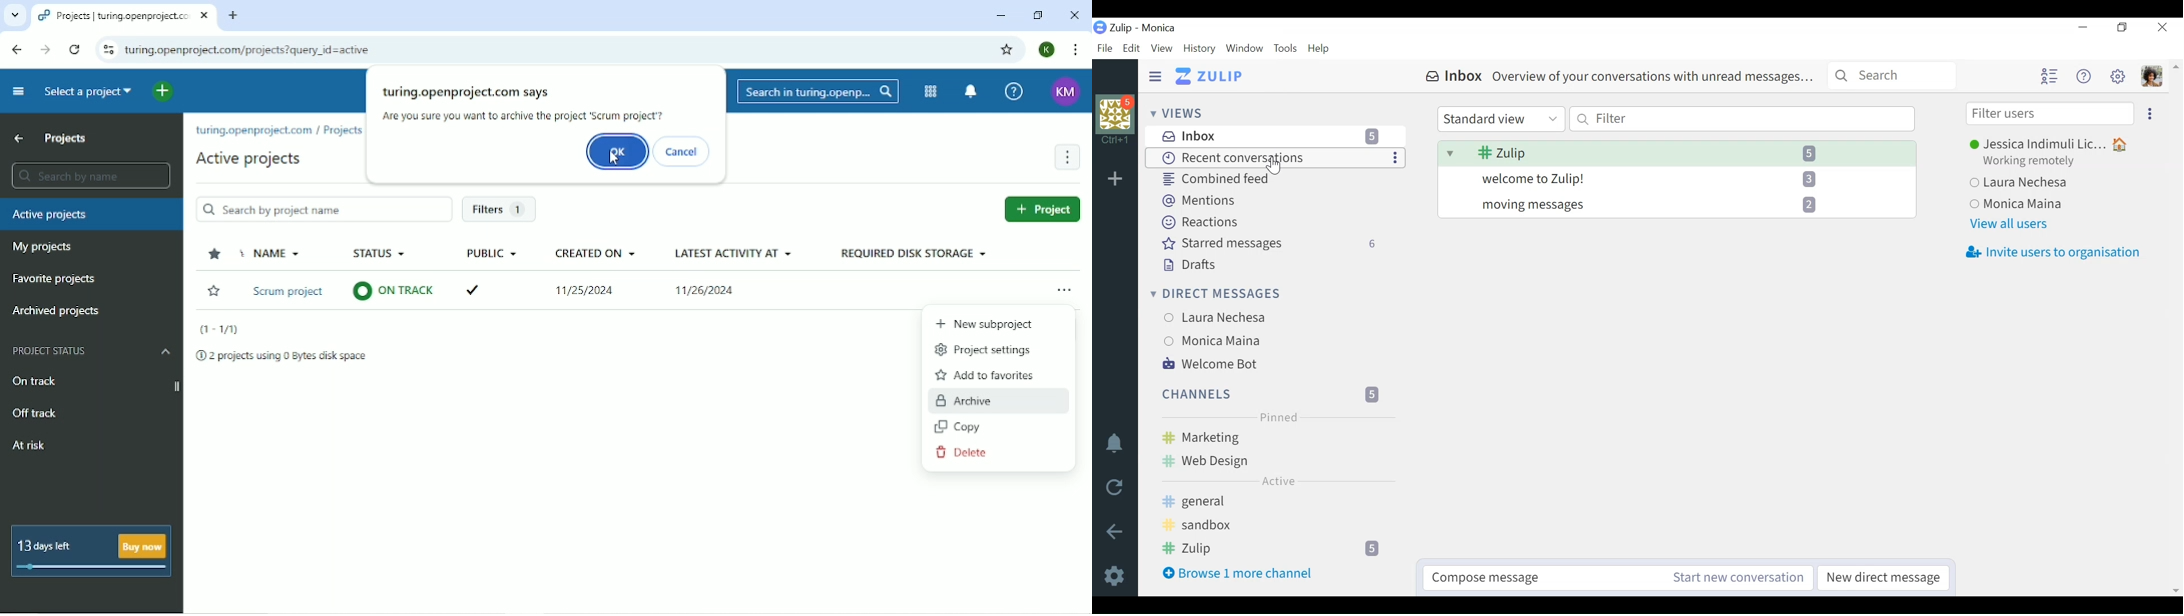 Image resolution: width=2184 pixels, height=616 pixels. What do you see at coordinates (2044, 184) in the screenshot?
I see `Laura Nechesa` at bounding box center [2044, 184].